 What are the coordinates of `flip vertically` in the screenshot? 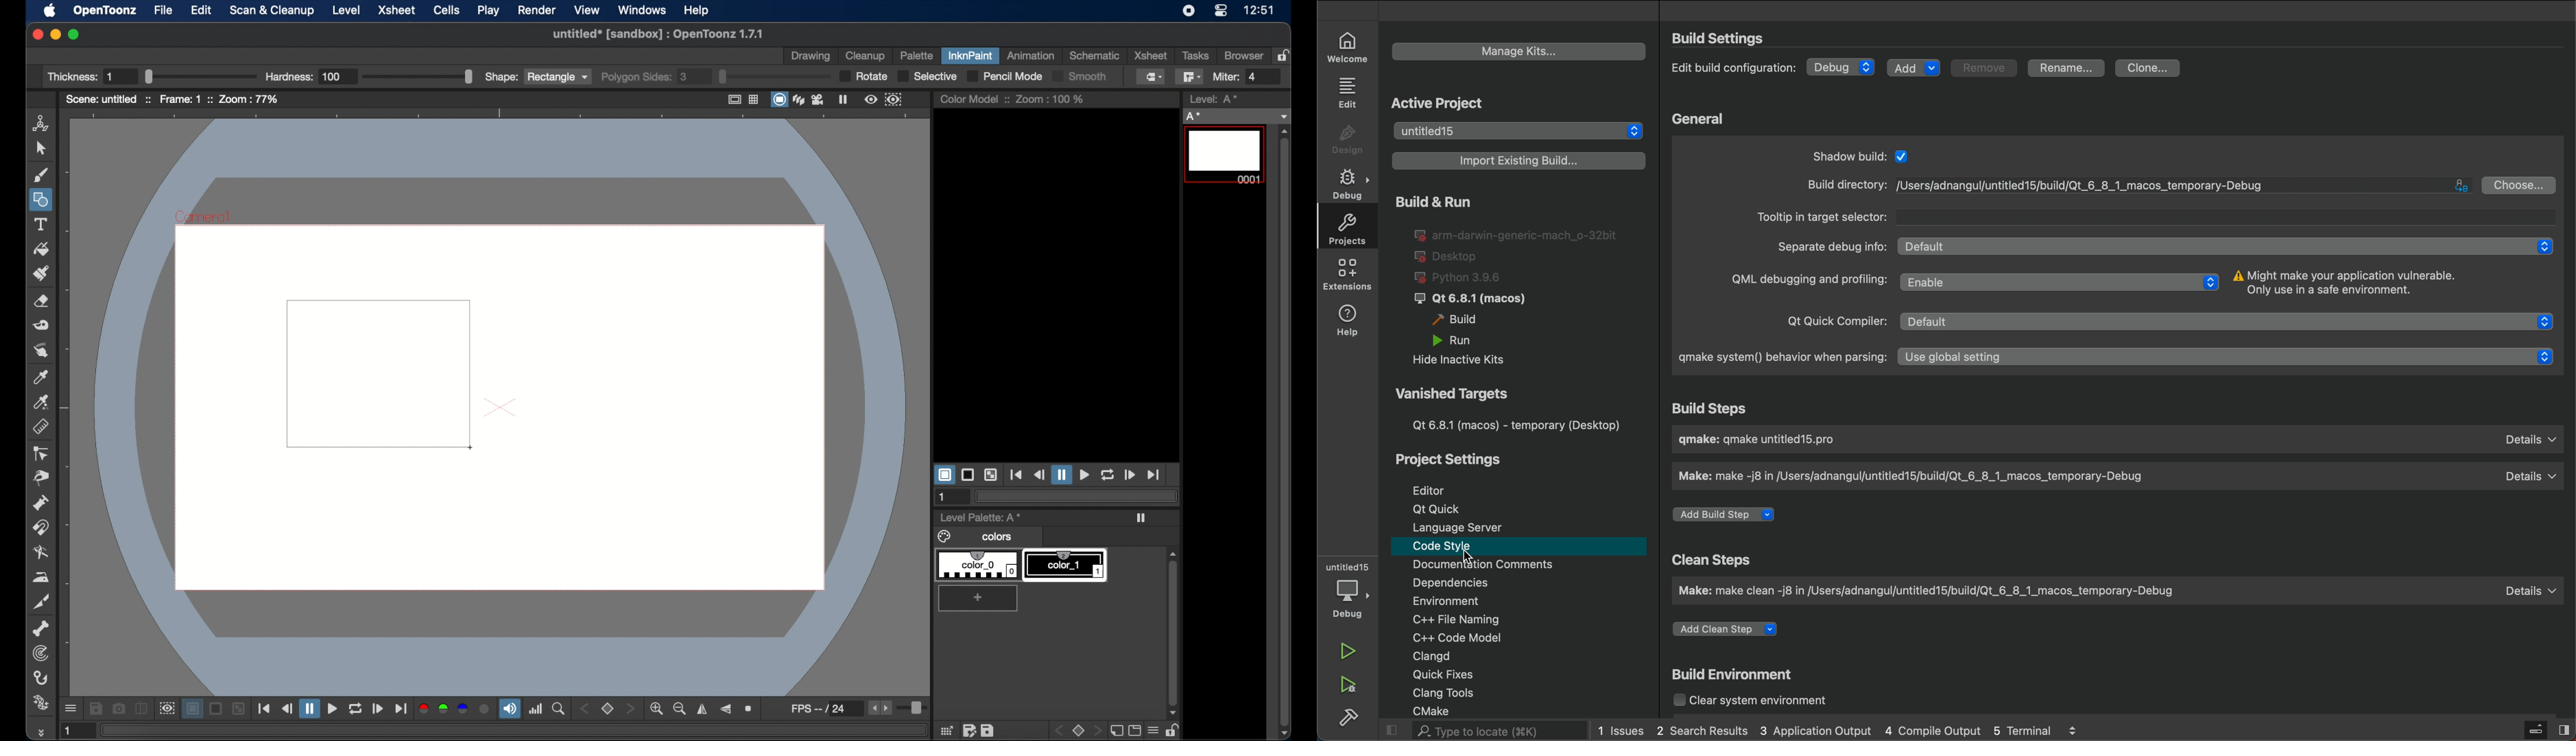 It's located at (725, 709).